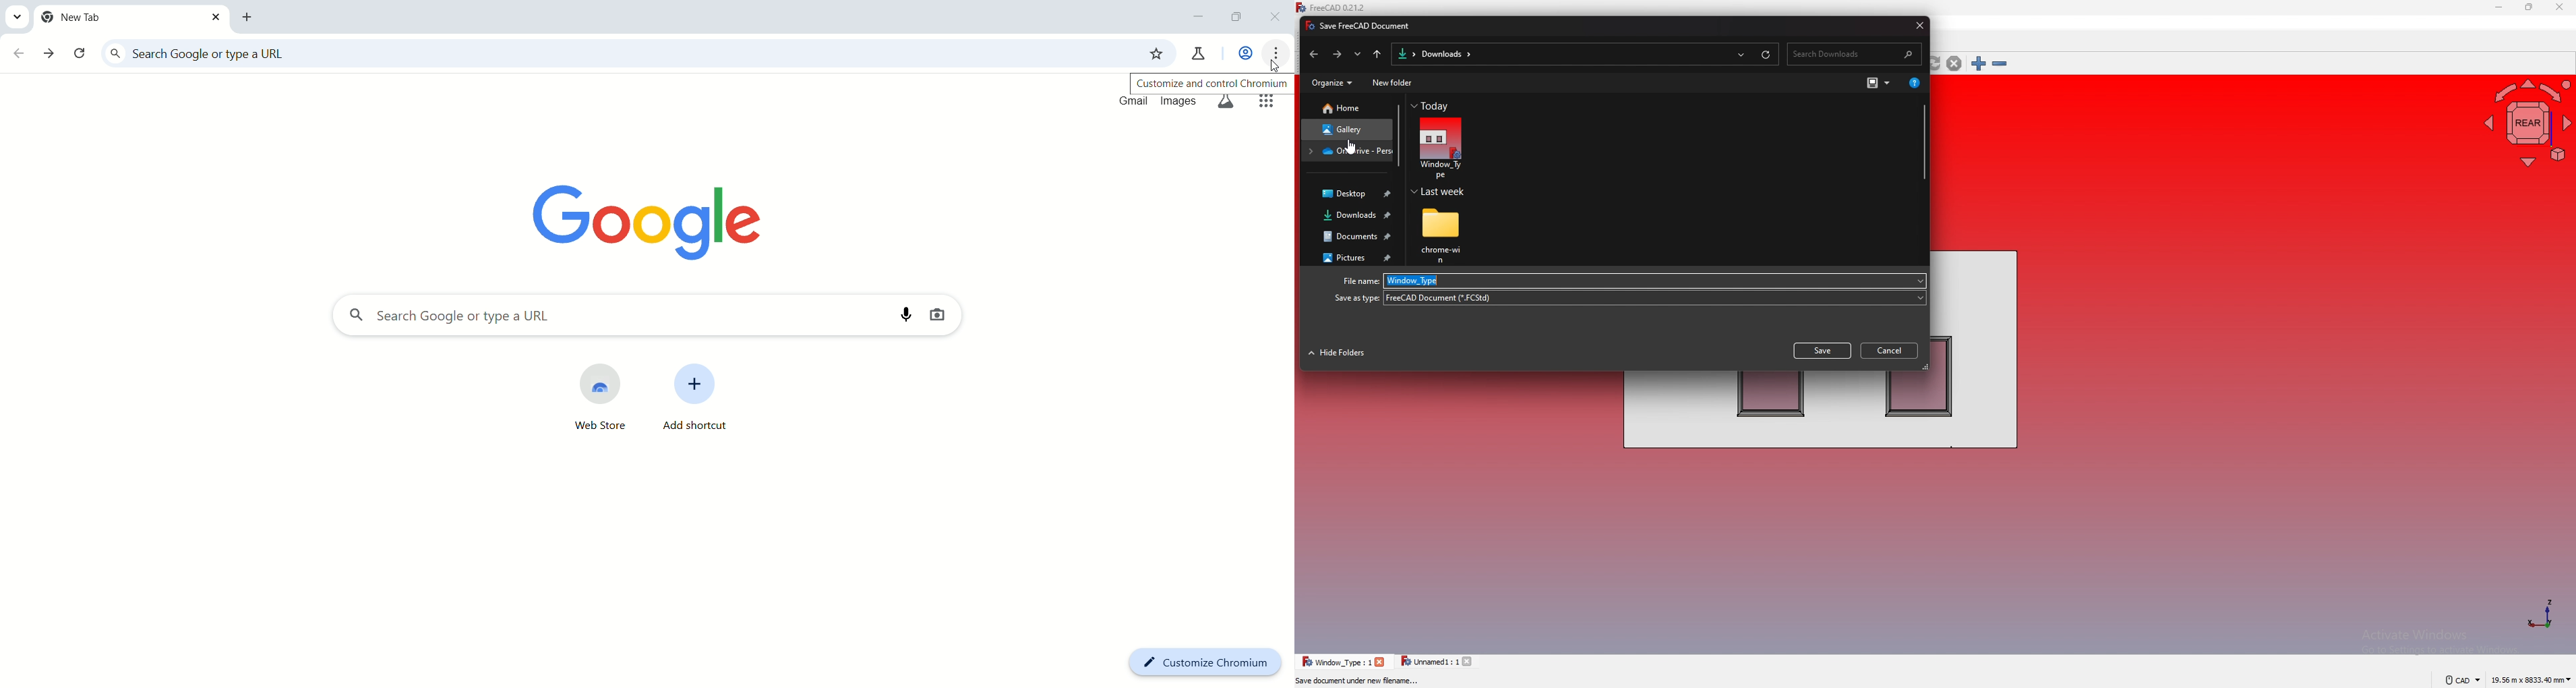  Describe the element at coordinates (1381, 662) in the screenshot. I see `close` at that location.